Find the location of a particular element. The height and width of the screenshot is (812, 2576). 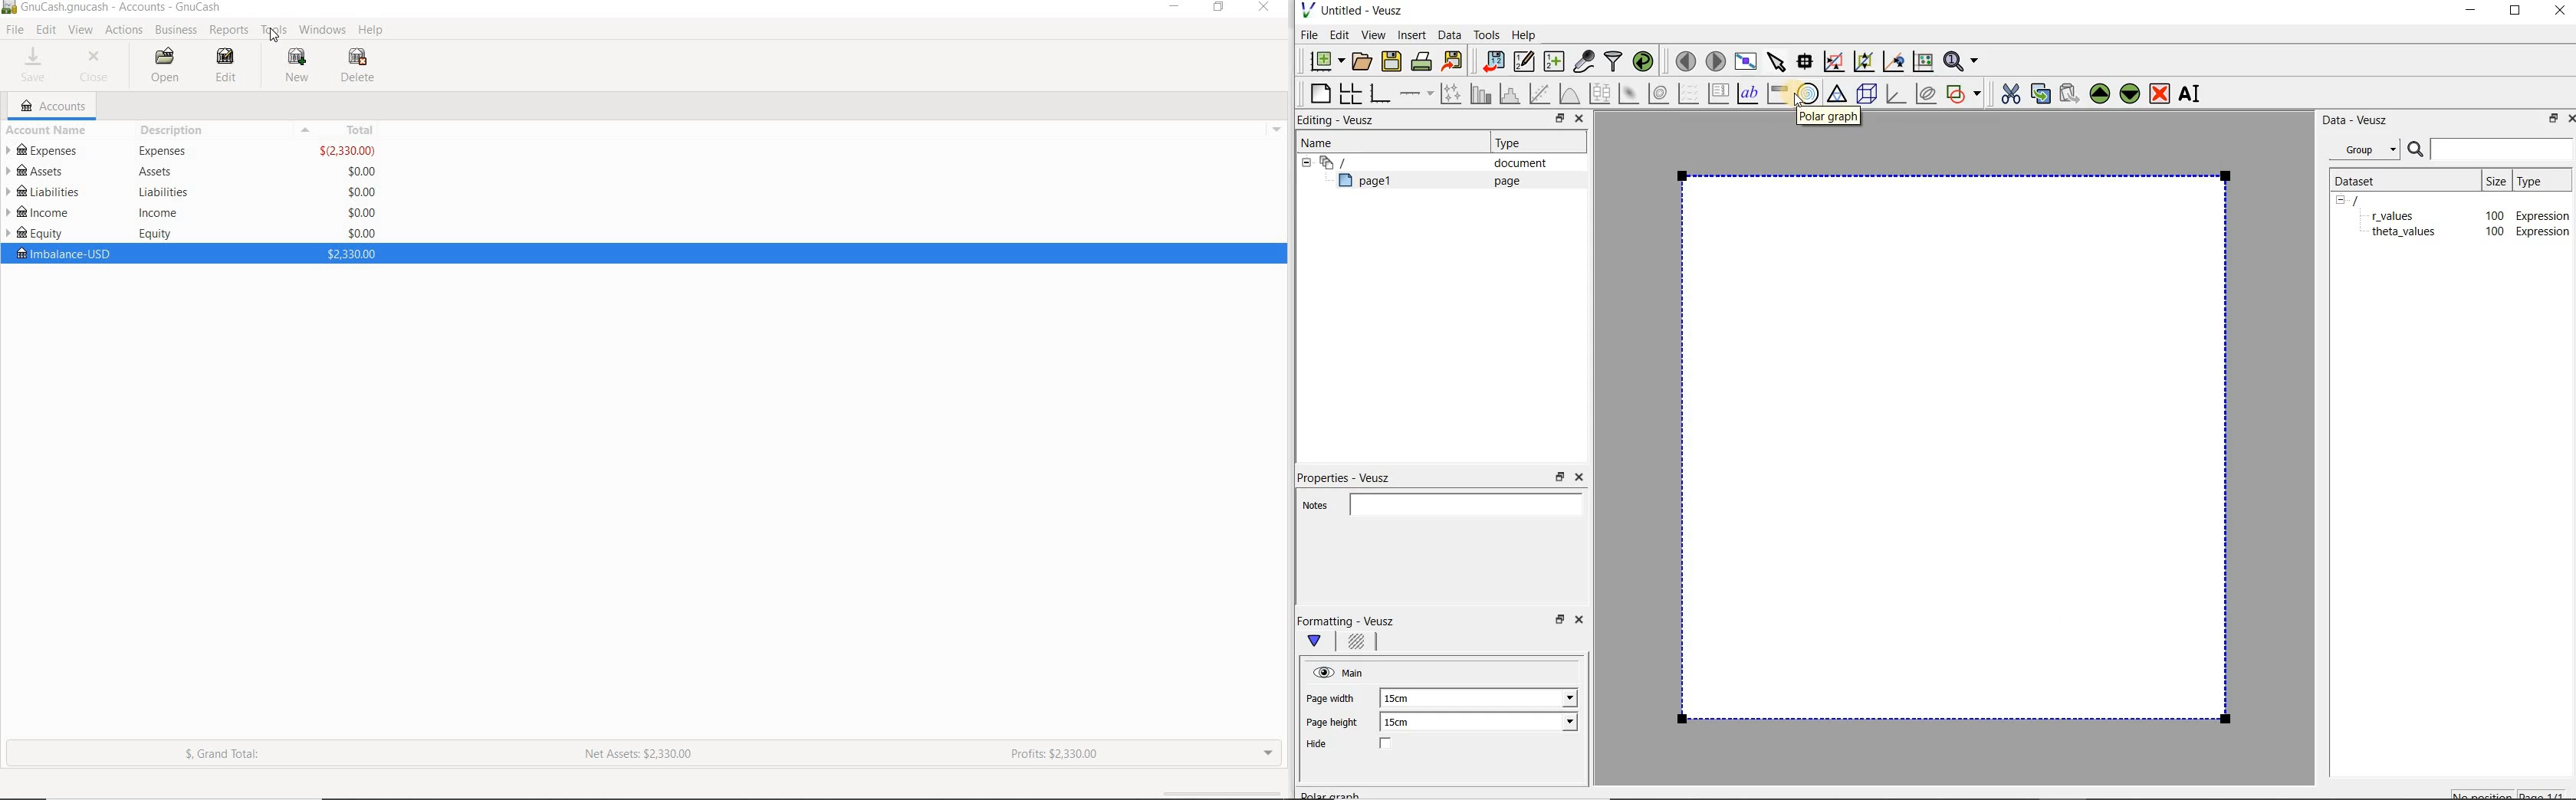

CLOSE is located at coordinates (98, 65).